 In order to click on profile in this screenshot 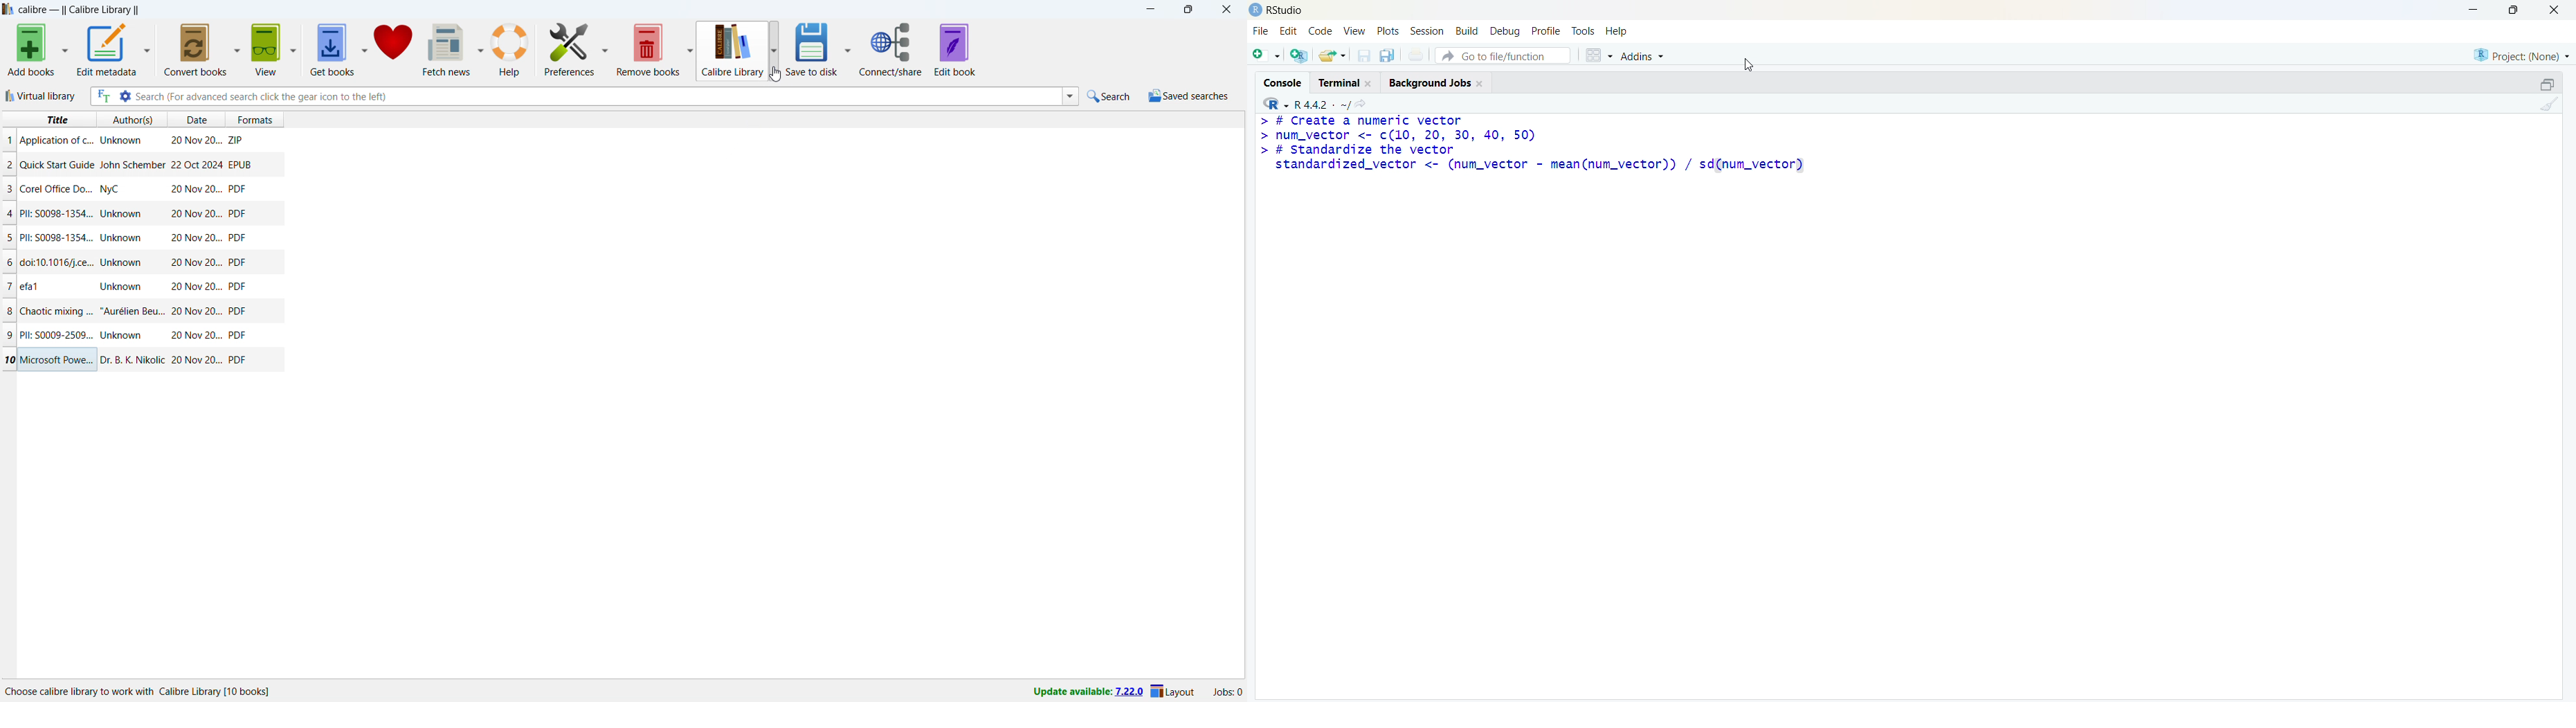, I will do `click(1548, 30)`.